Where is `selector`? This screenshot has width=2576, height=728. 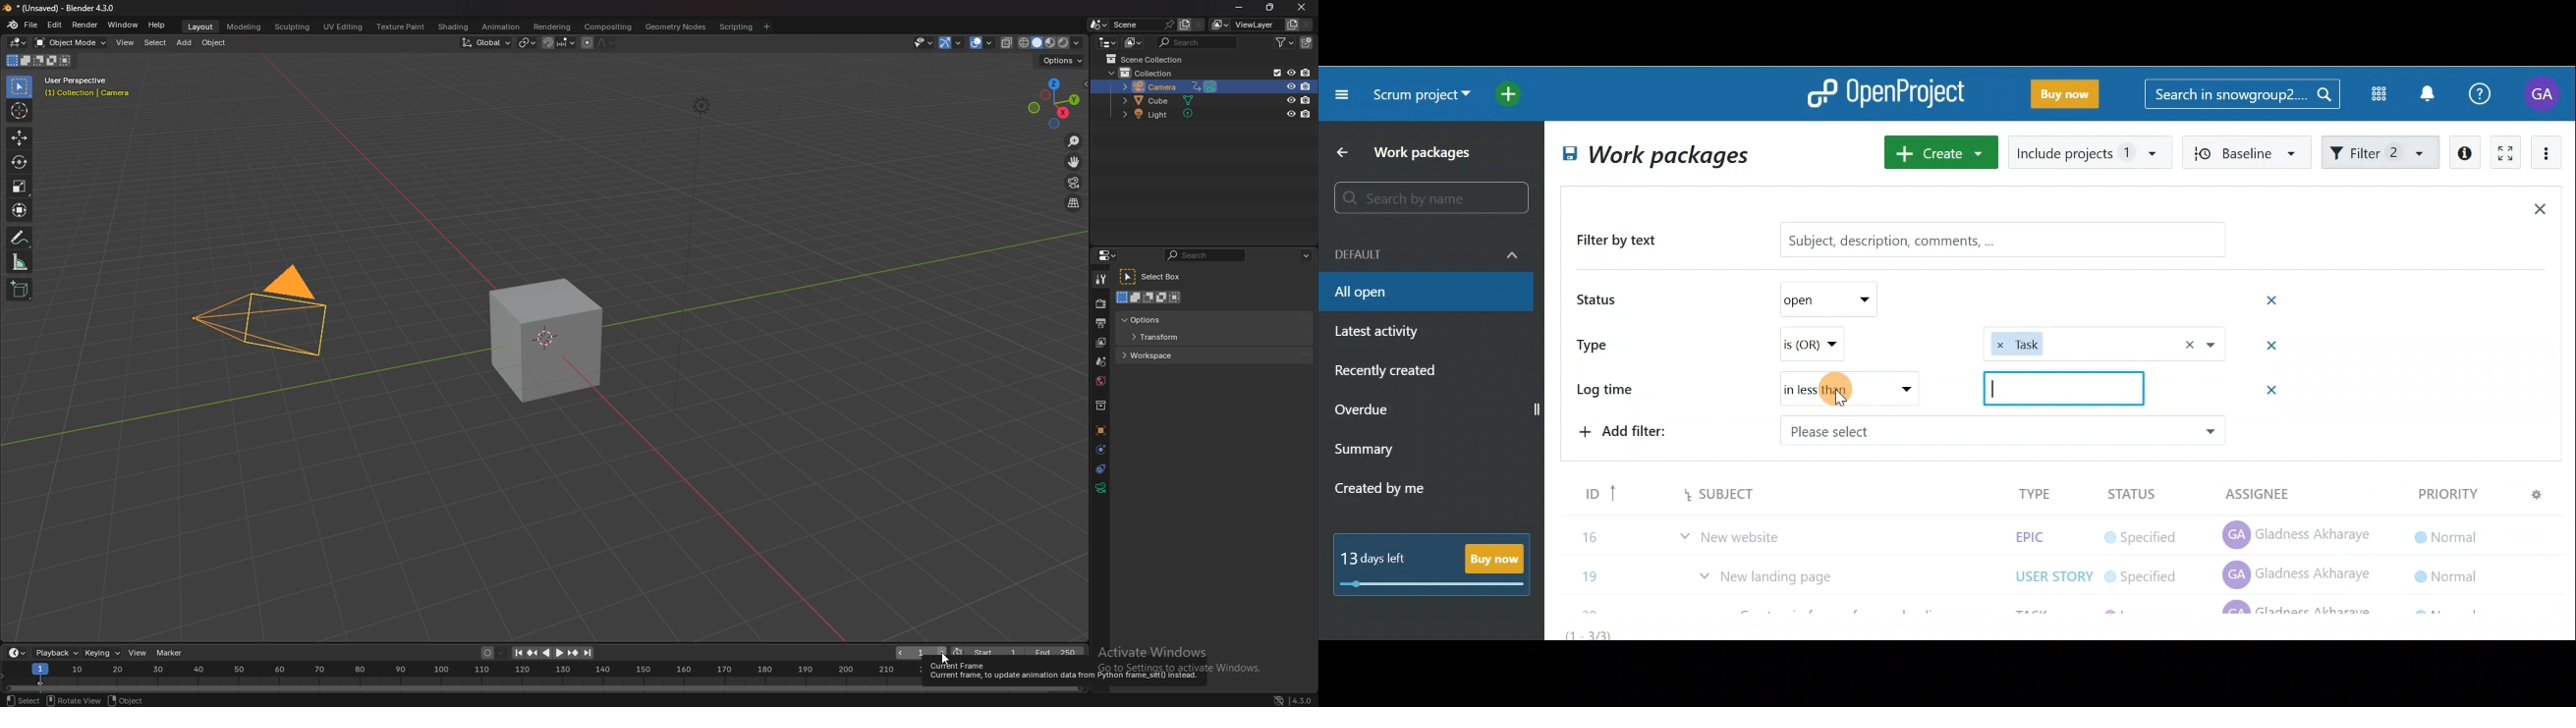 selector is located at coordinates (19, 87).